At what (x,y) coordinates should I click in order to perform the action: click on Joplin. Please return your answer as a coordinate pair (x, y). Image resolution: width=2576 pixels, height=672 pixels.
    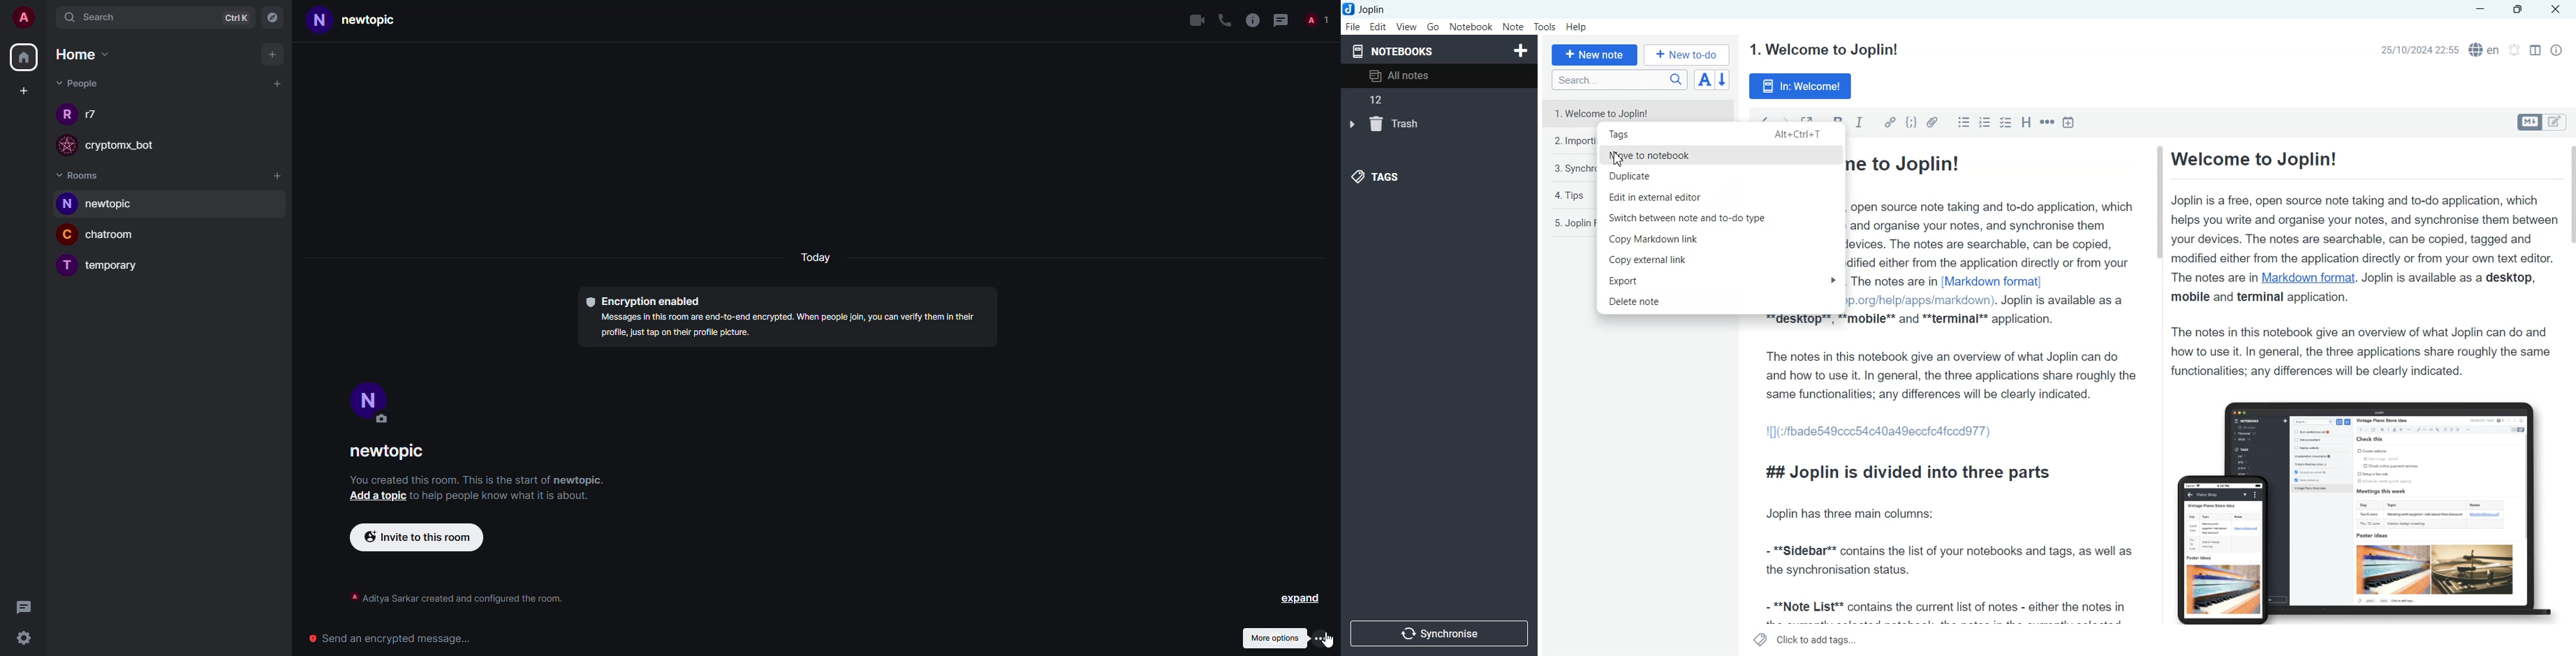
    Looking at the image, I should click on (1368, 9).